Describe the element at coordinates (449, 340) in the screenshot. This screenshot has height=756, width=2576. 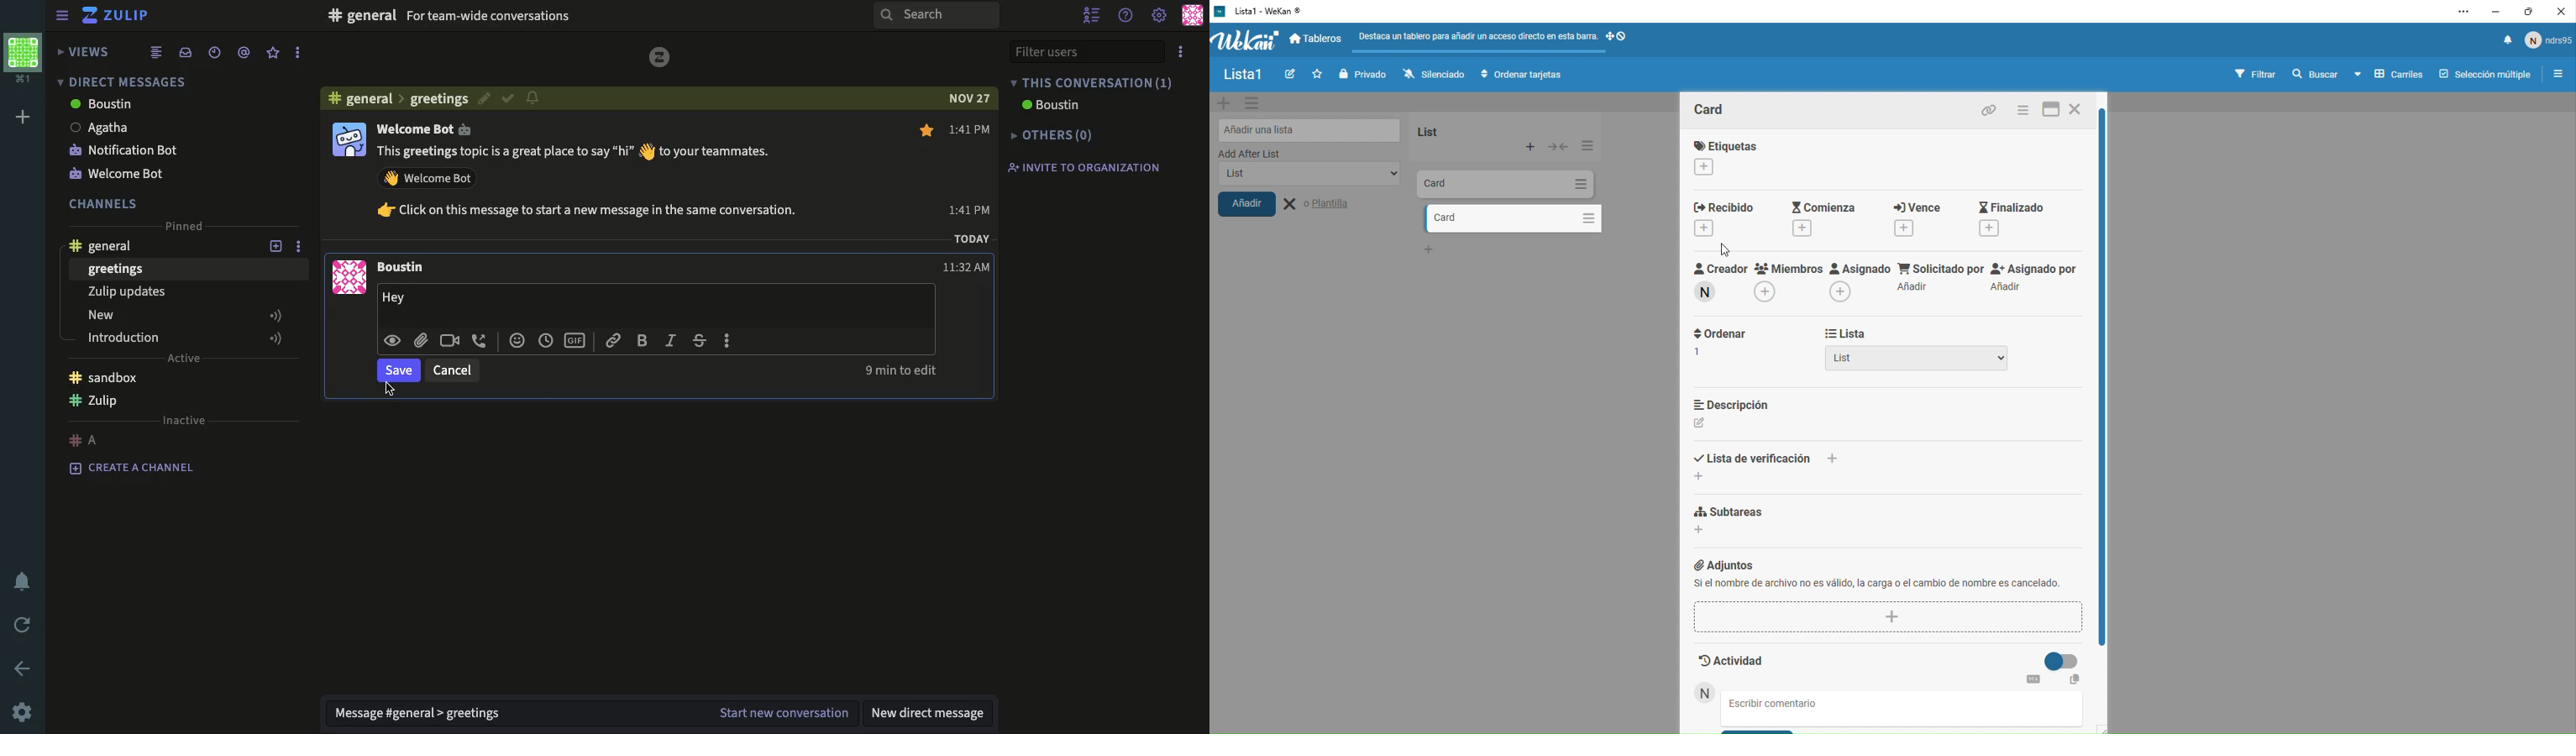
I see `video call` at that location.